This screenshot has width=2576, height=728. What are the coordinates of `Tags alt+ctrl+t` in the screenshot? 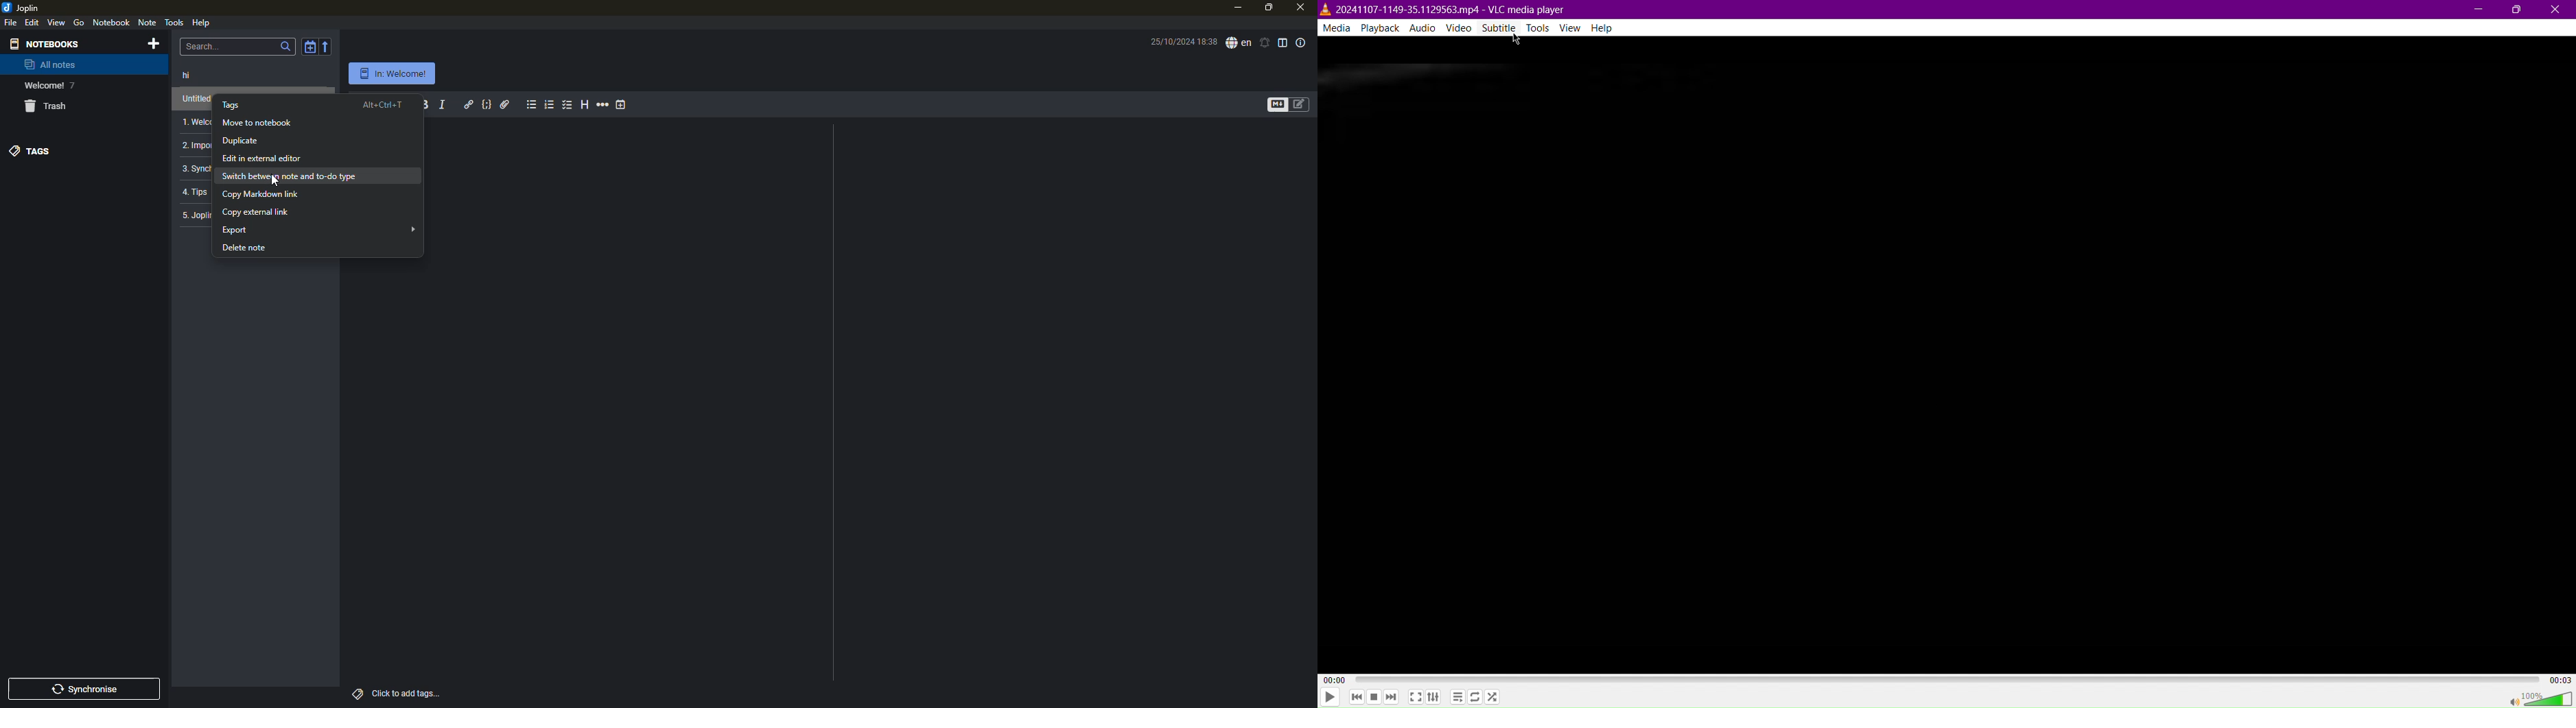 It's located at (312, 104).